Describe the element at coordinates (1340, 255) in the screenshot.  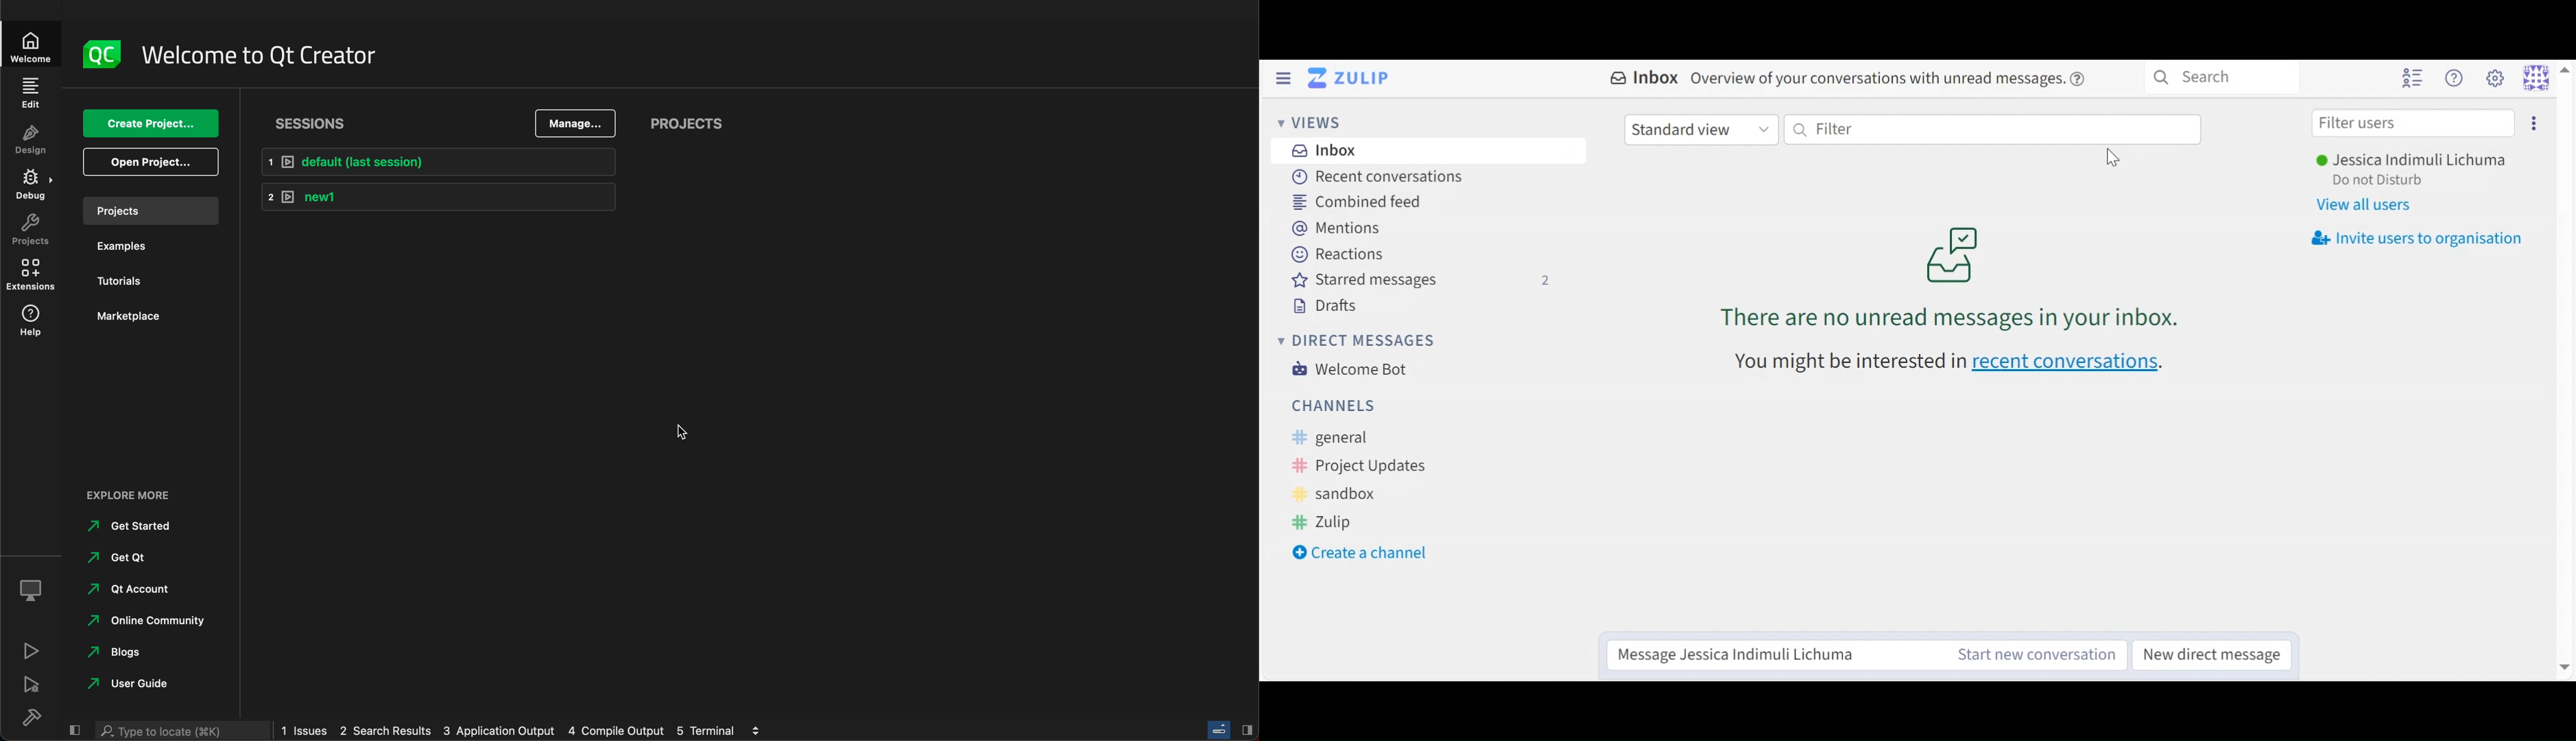
I see `Reactions` at that location.